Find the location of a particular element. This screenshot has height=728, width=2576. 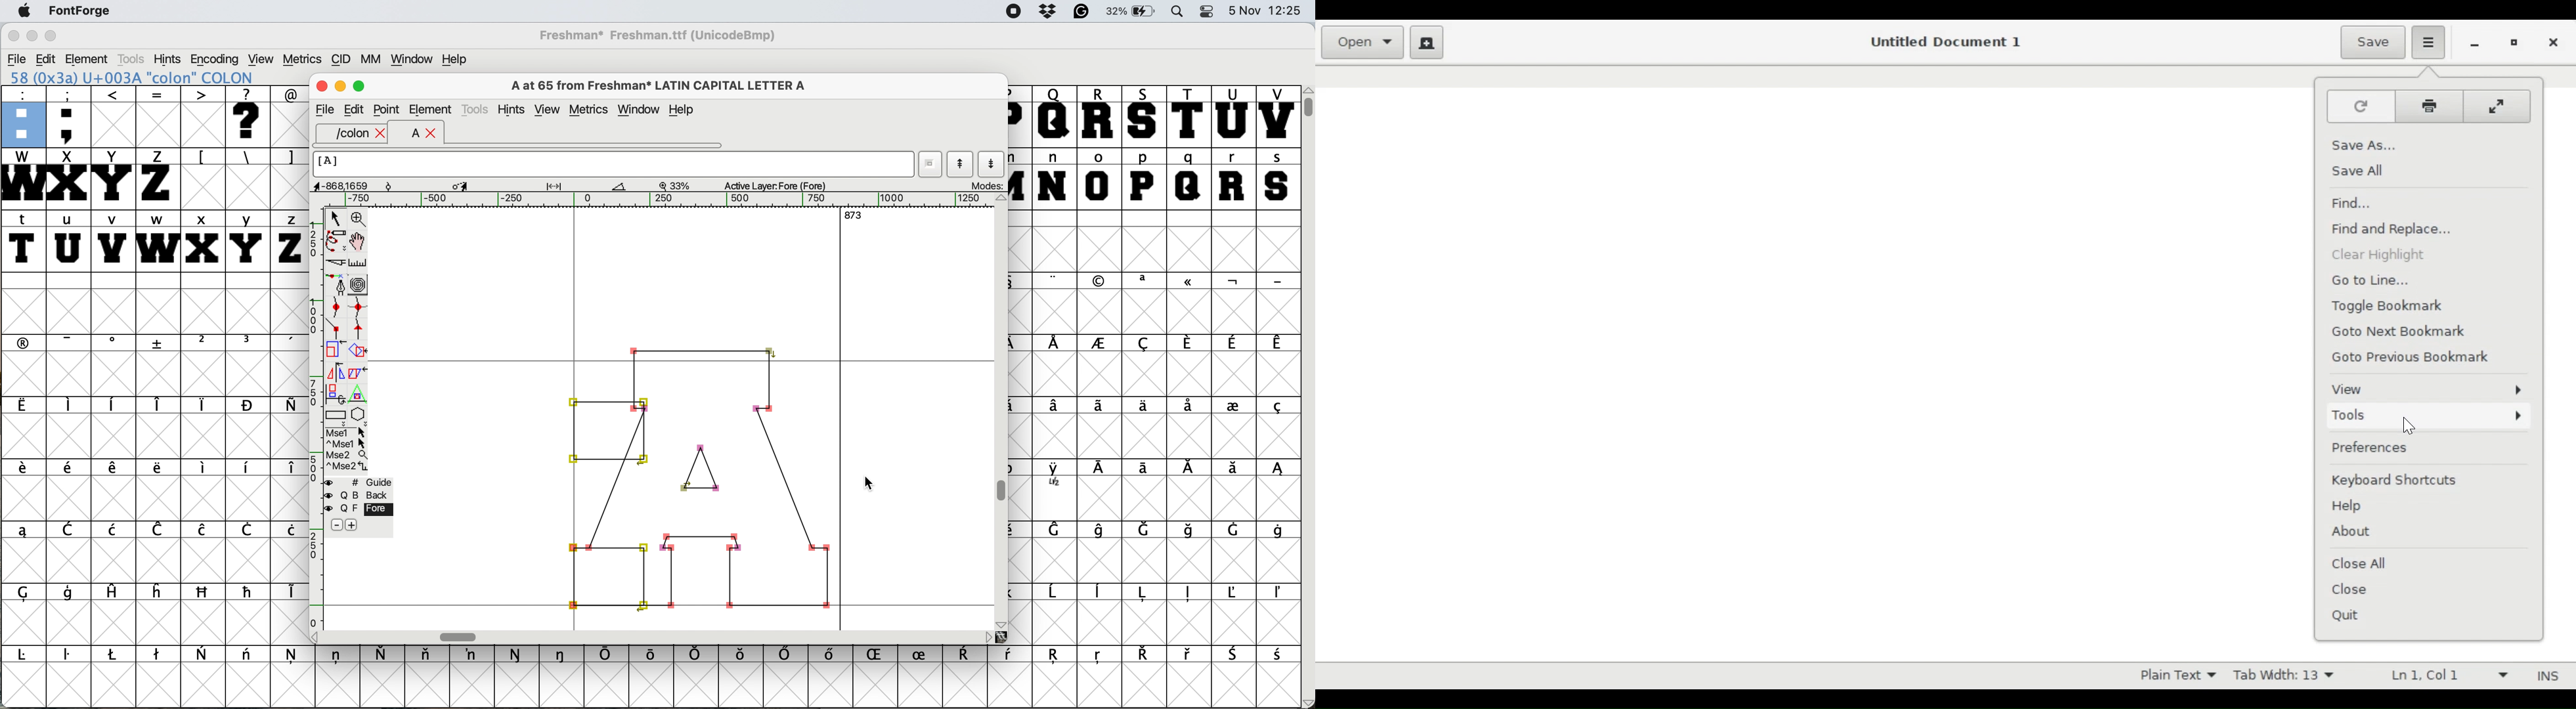

select is located at coordinates (334, 218).